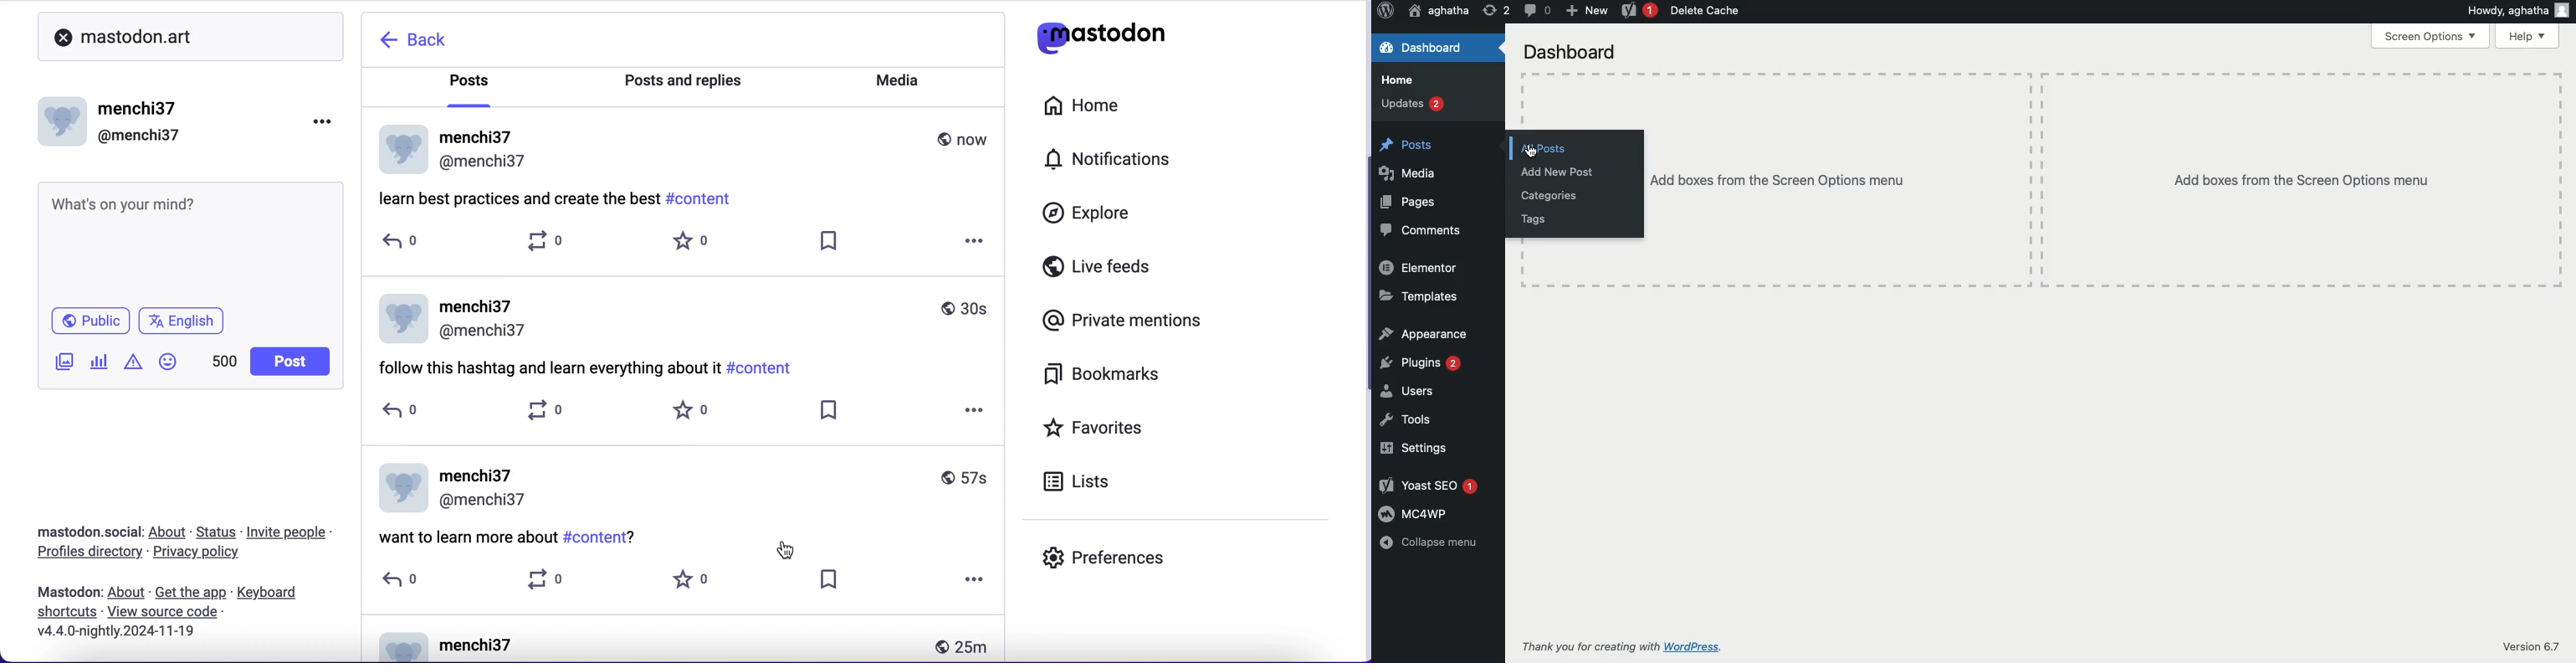  I want to click on post published, so click(66, 590).